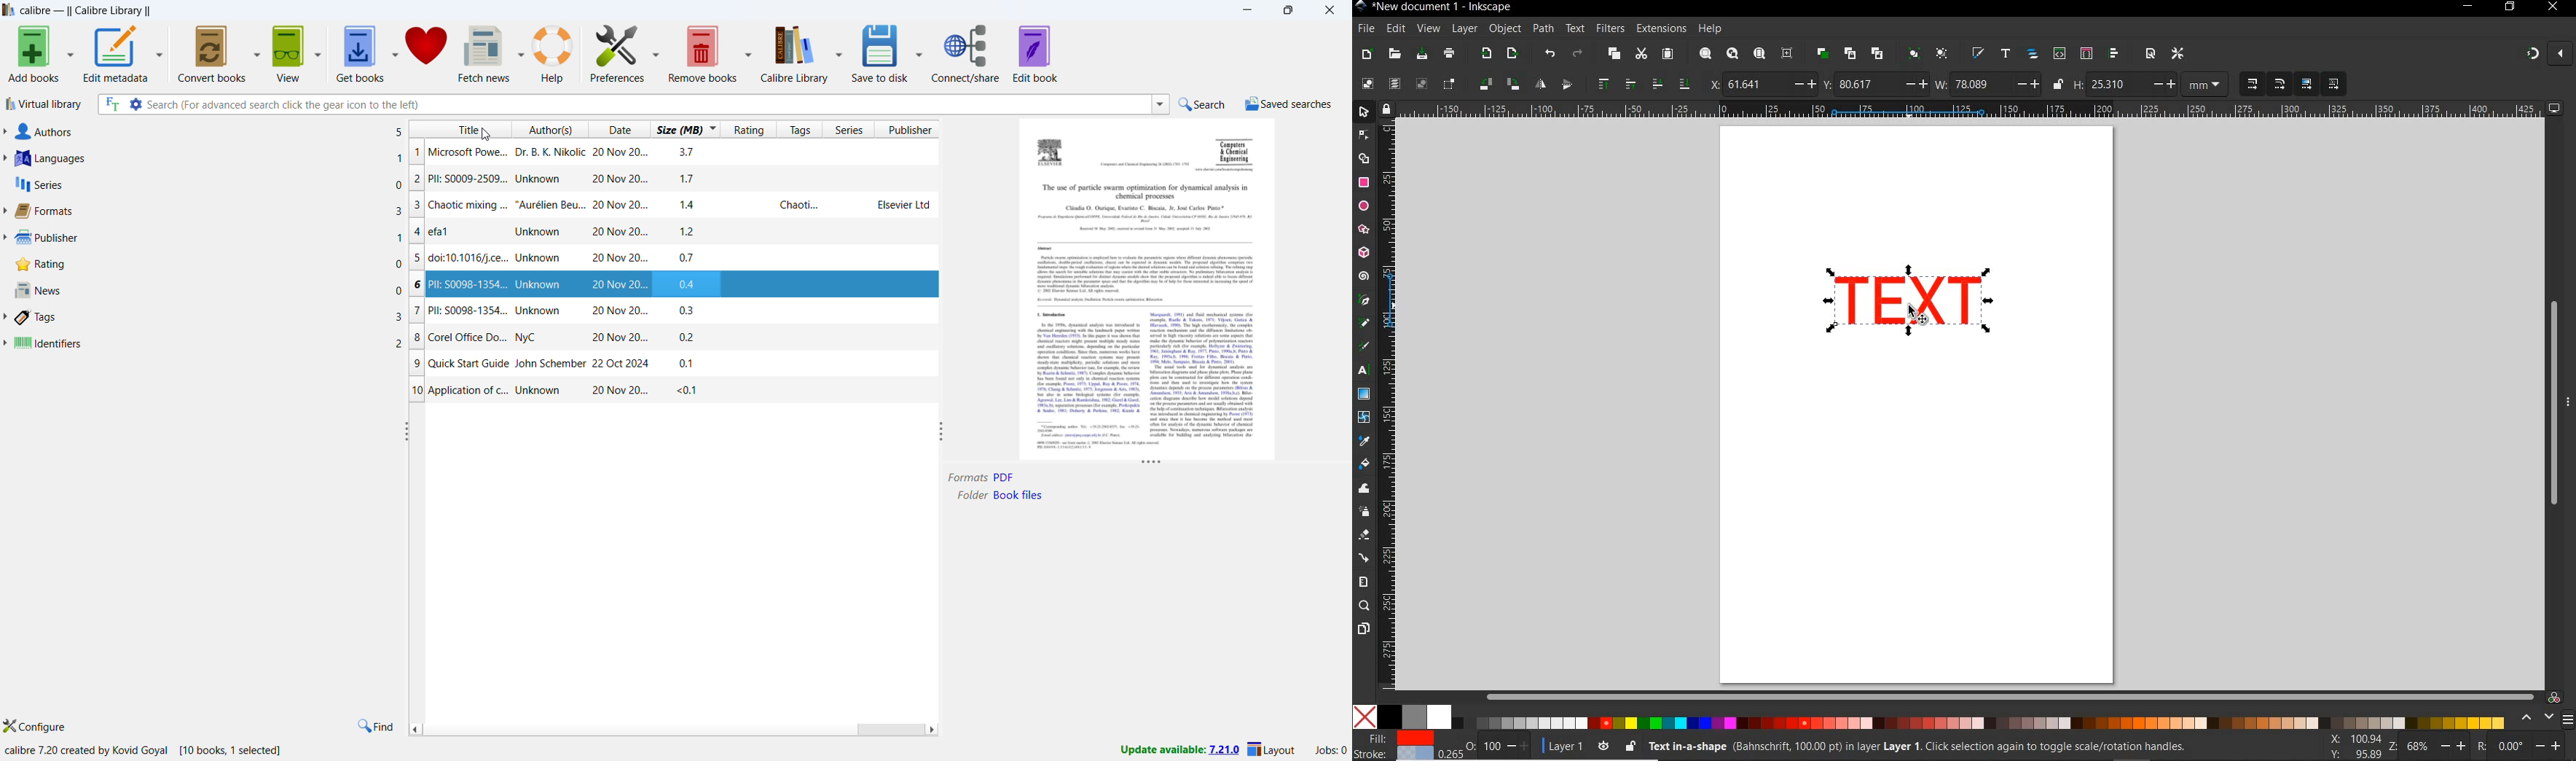  What do you see at coordinates (375, 726) in the screenshot?
I see `find in tags` at bounding box center [375, 726].